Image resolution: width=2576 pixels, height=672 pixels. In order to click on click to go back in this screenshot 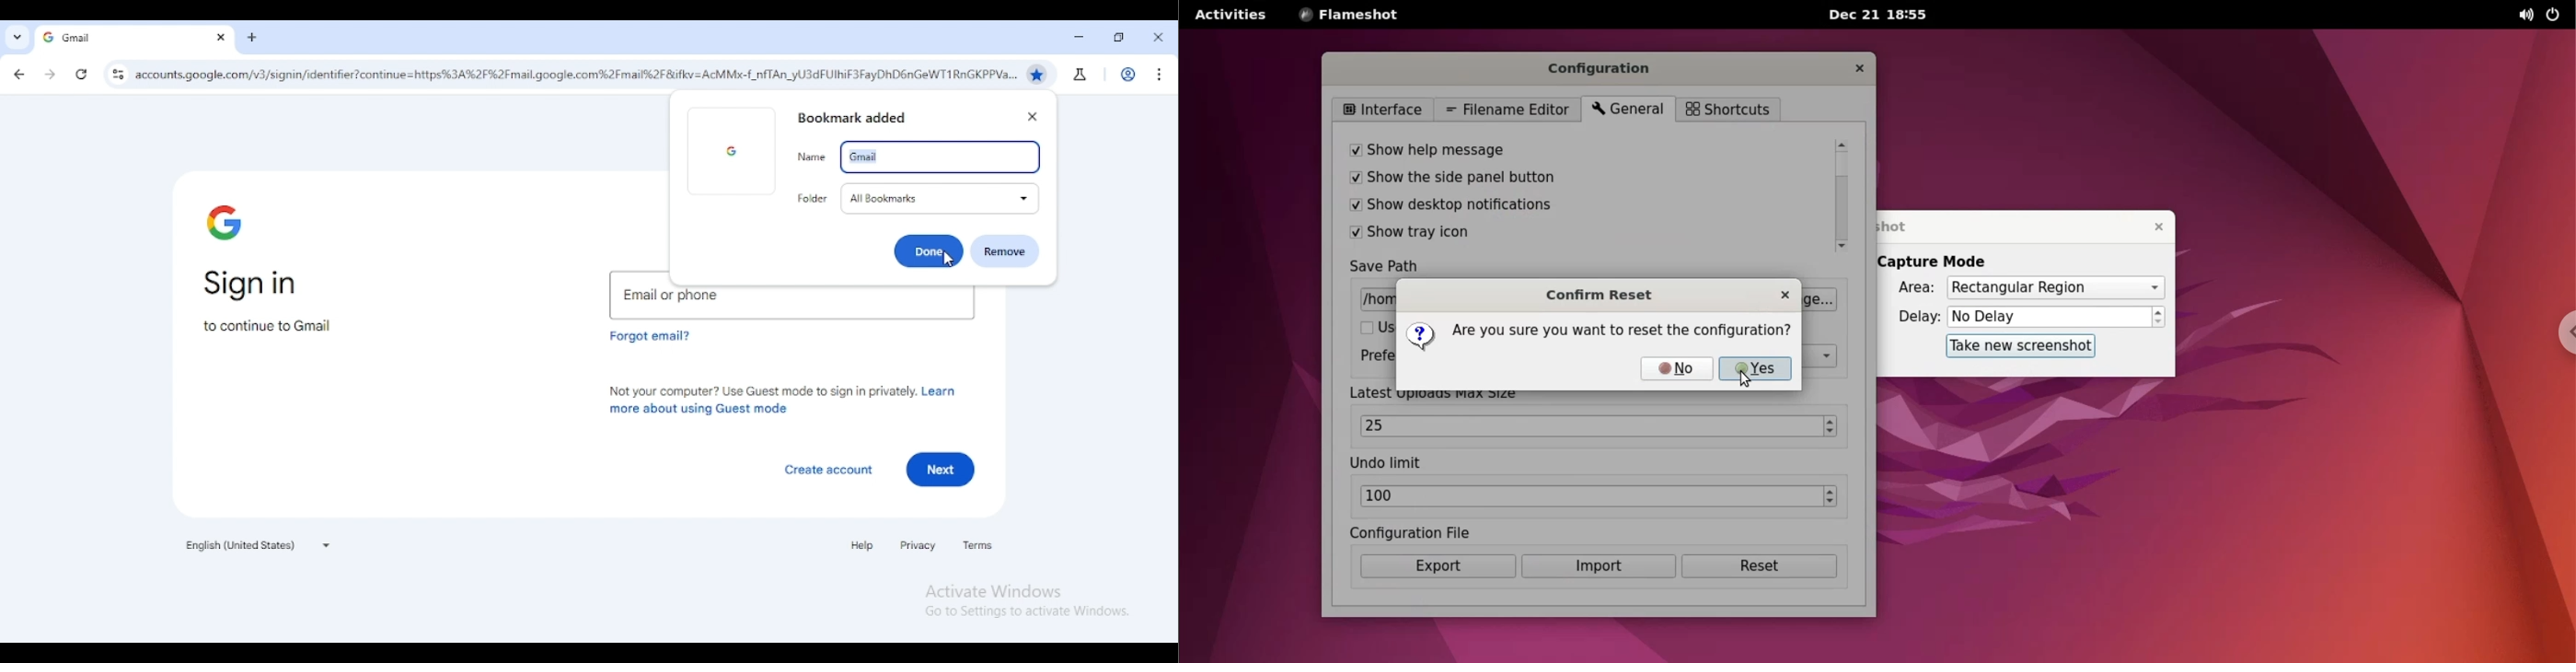, I will do `click(20, 76)`.